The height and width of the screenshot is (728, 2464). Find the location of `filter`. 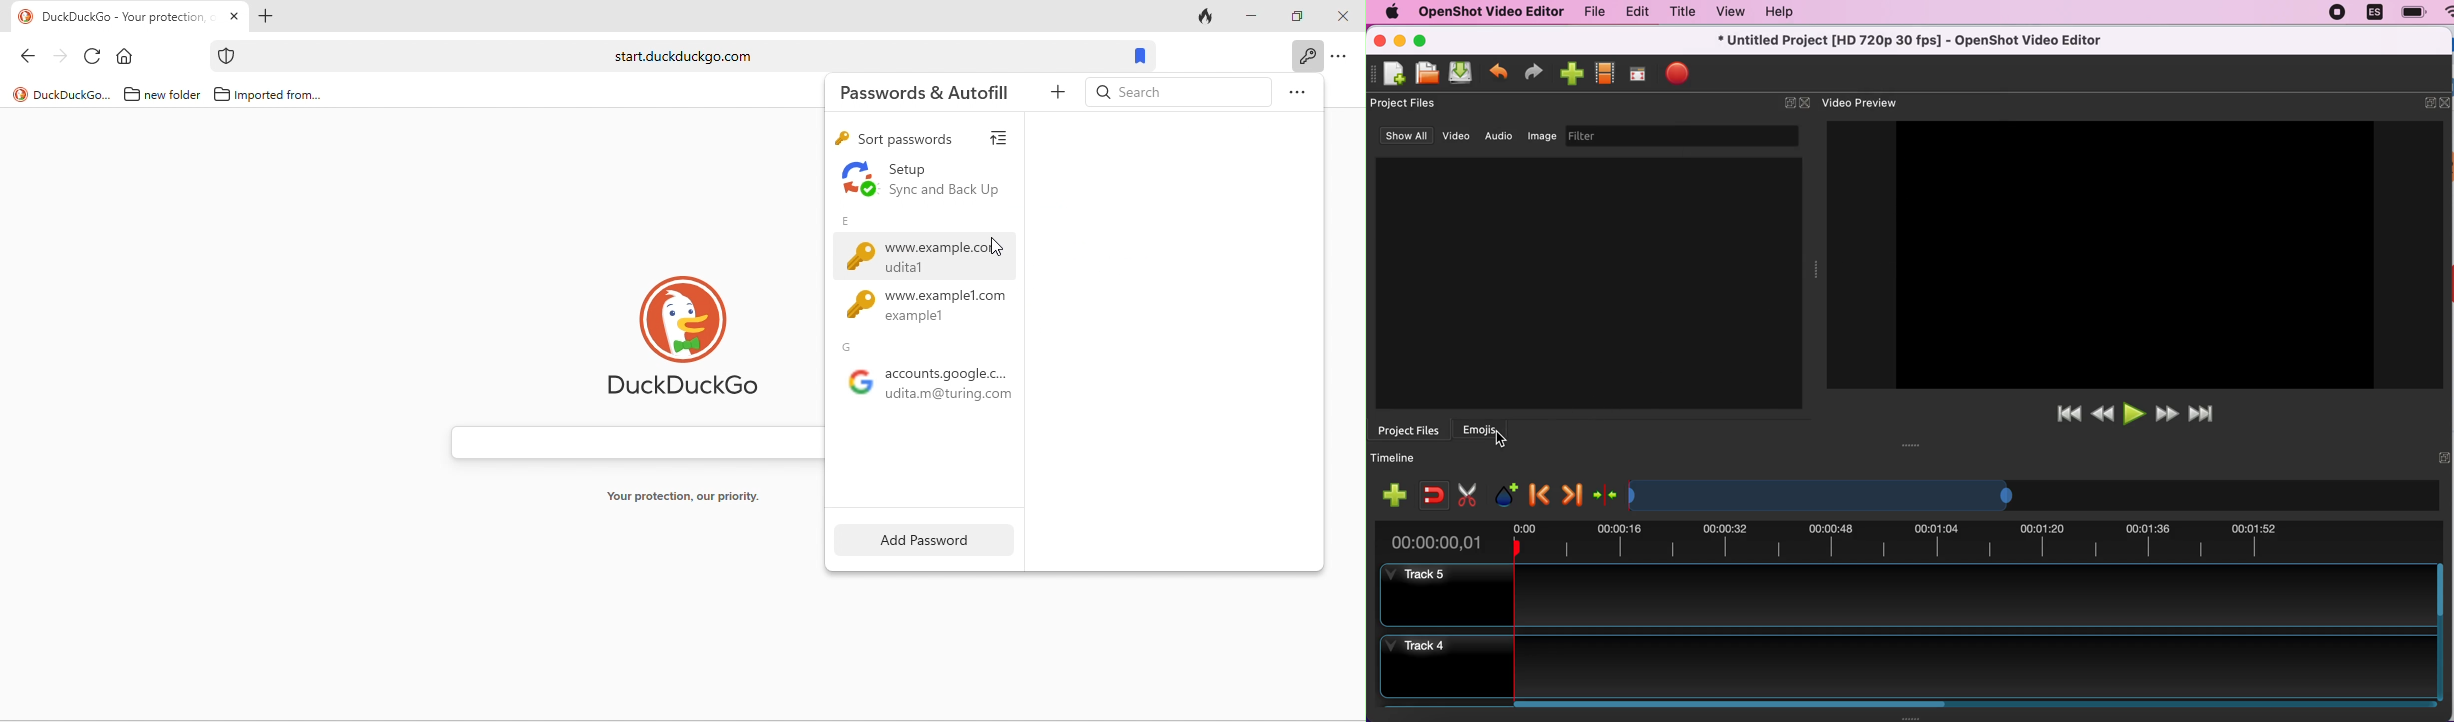

filter is located at coordinates (1685, 136).